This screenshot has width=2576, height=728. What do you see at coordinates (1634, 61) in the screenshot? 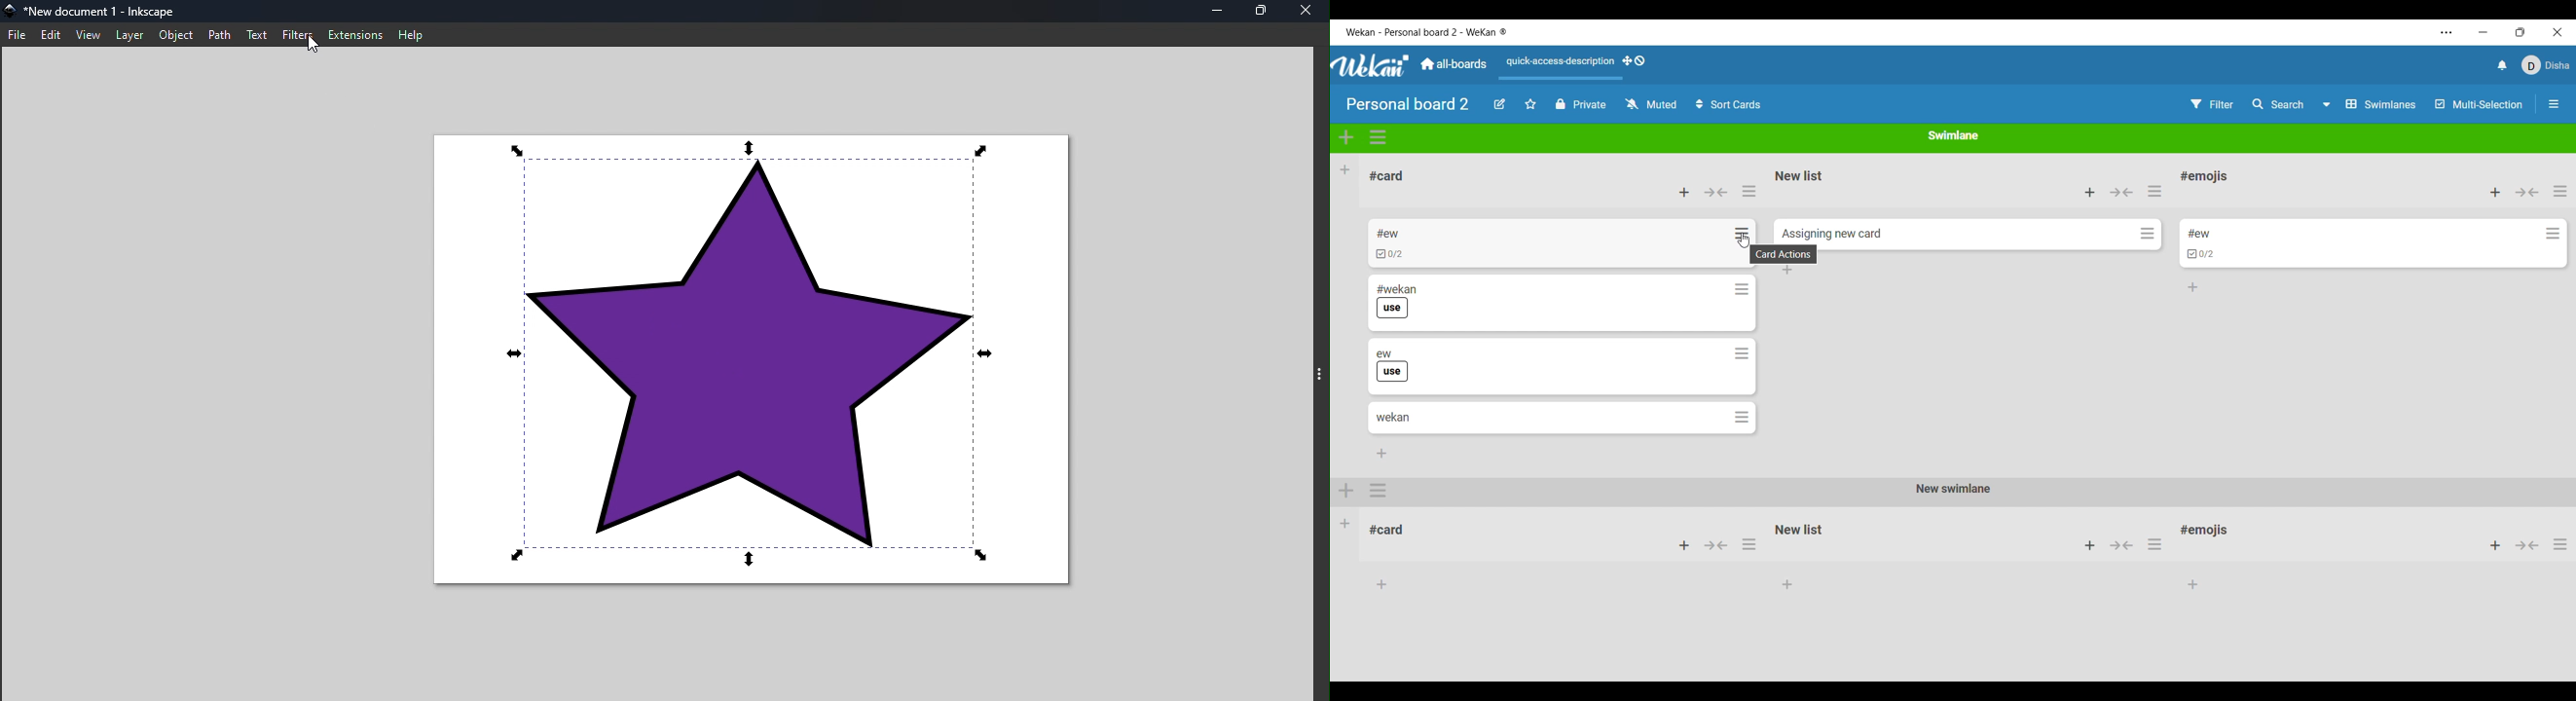
I see `Show desktop drag handles` at bounding box center [1634, 61].